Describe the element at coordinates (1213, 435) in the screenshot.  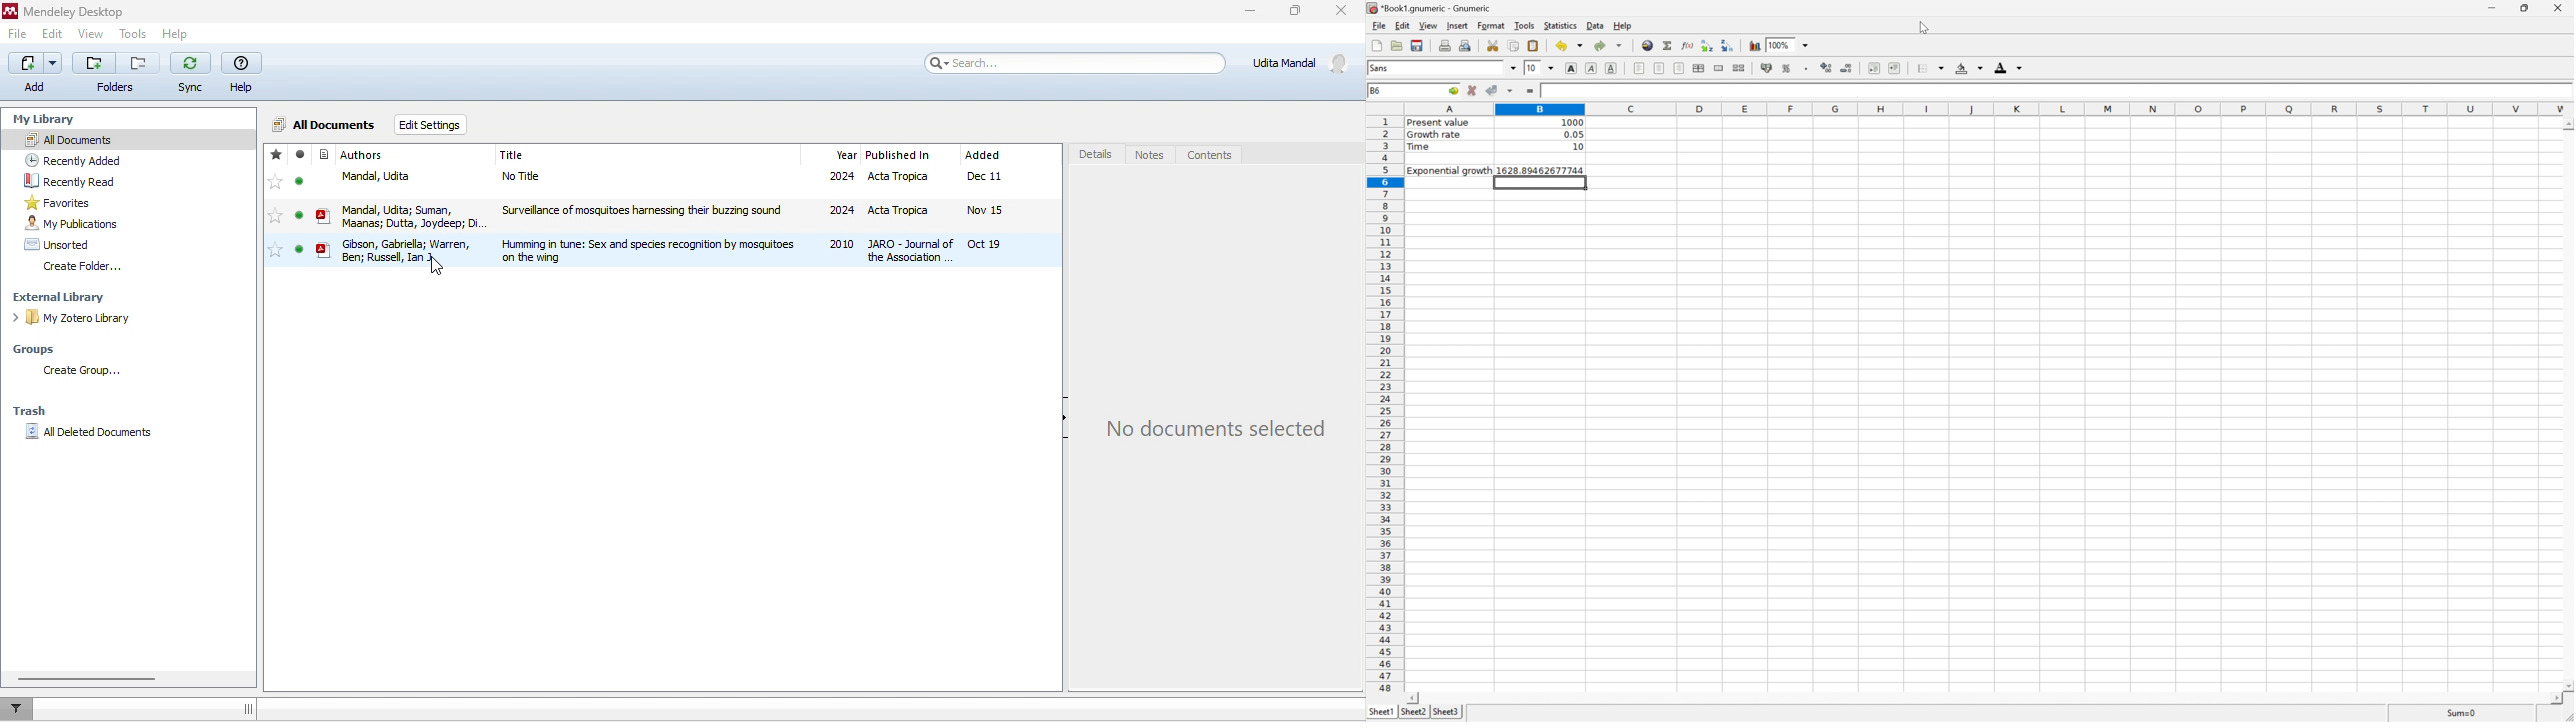
I see `no documents selected` at that location.